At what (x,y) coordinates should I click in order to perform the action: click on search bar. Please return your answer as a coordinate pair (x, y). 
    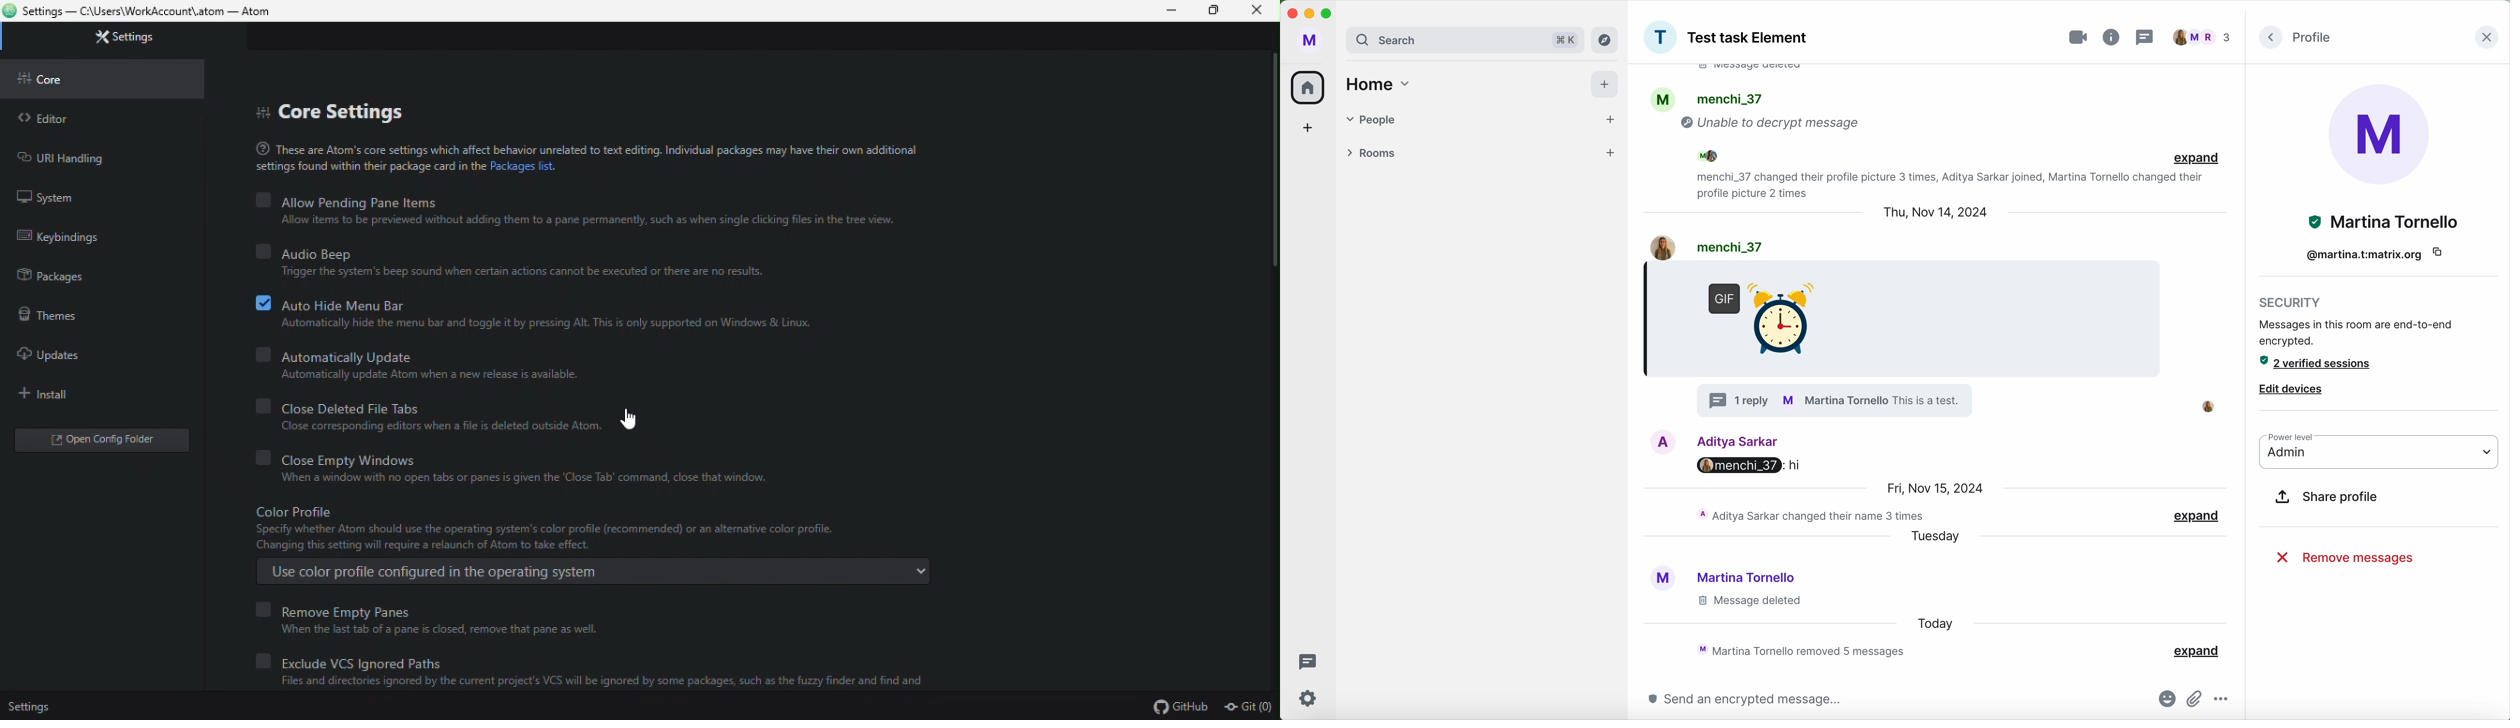
    Looking at the image, I should click on (1434, 40).